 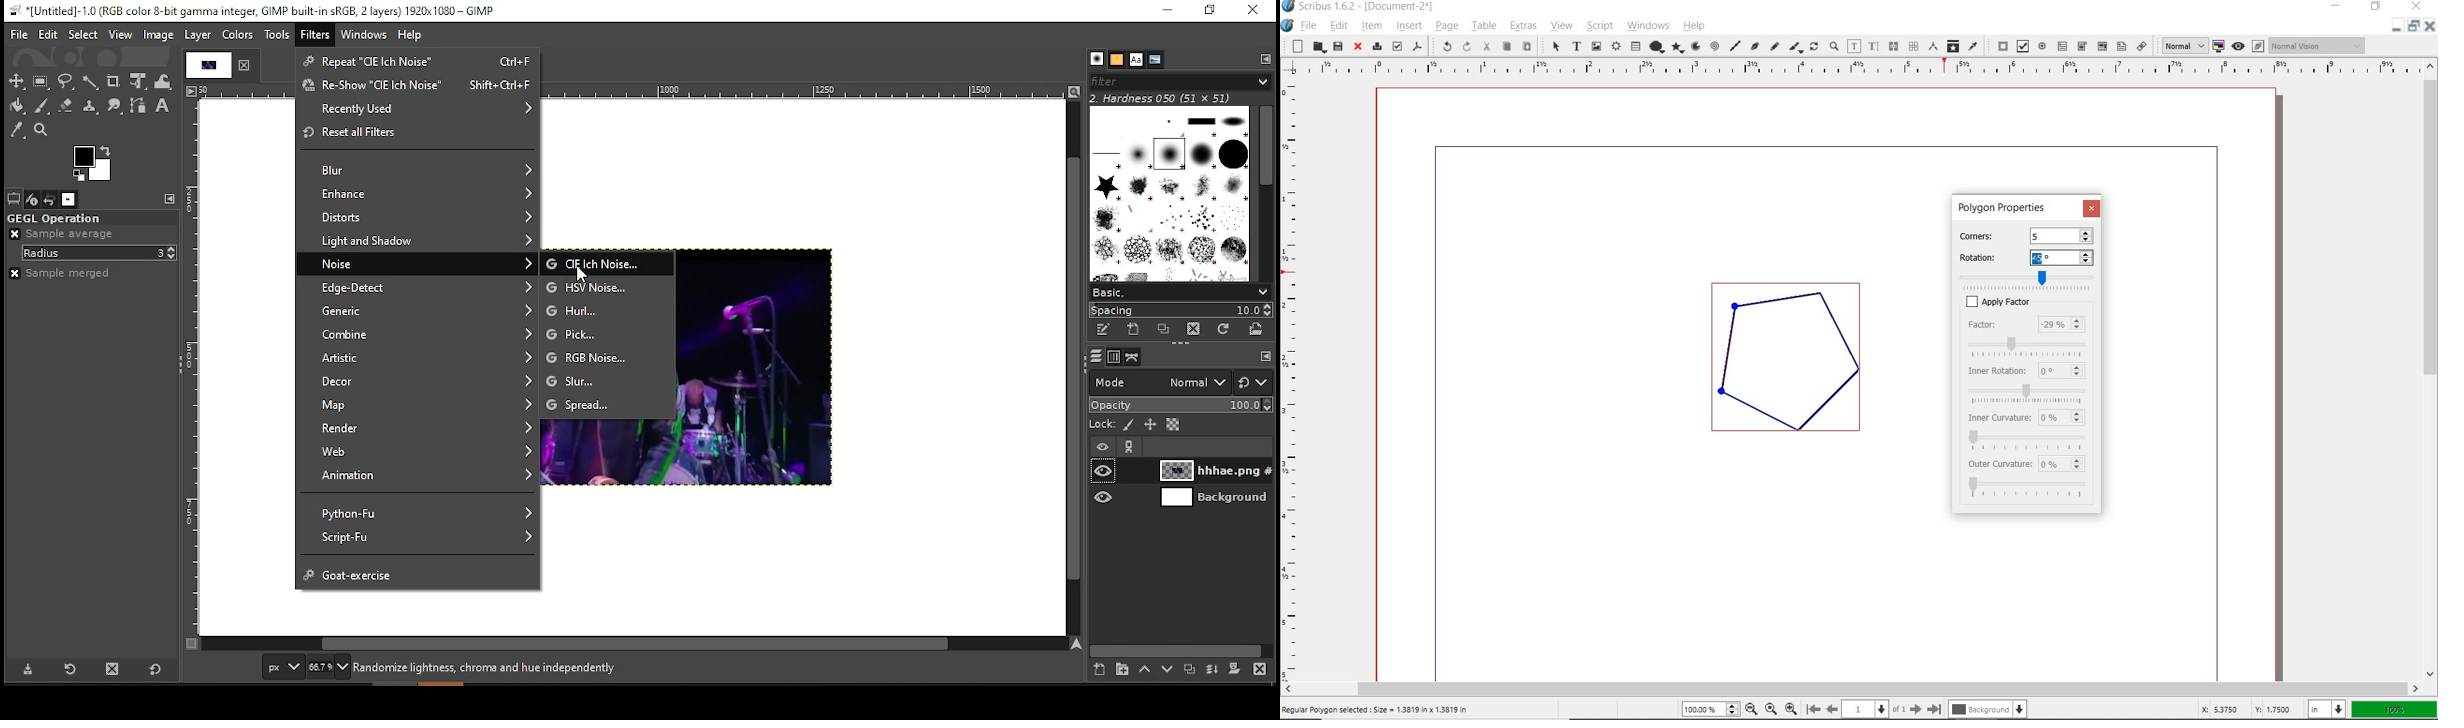 I want to click on scrollbar, so click(x=2432, y=370).